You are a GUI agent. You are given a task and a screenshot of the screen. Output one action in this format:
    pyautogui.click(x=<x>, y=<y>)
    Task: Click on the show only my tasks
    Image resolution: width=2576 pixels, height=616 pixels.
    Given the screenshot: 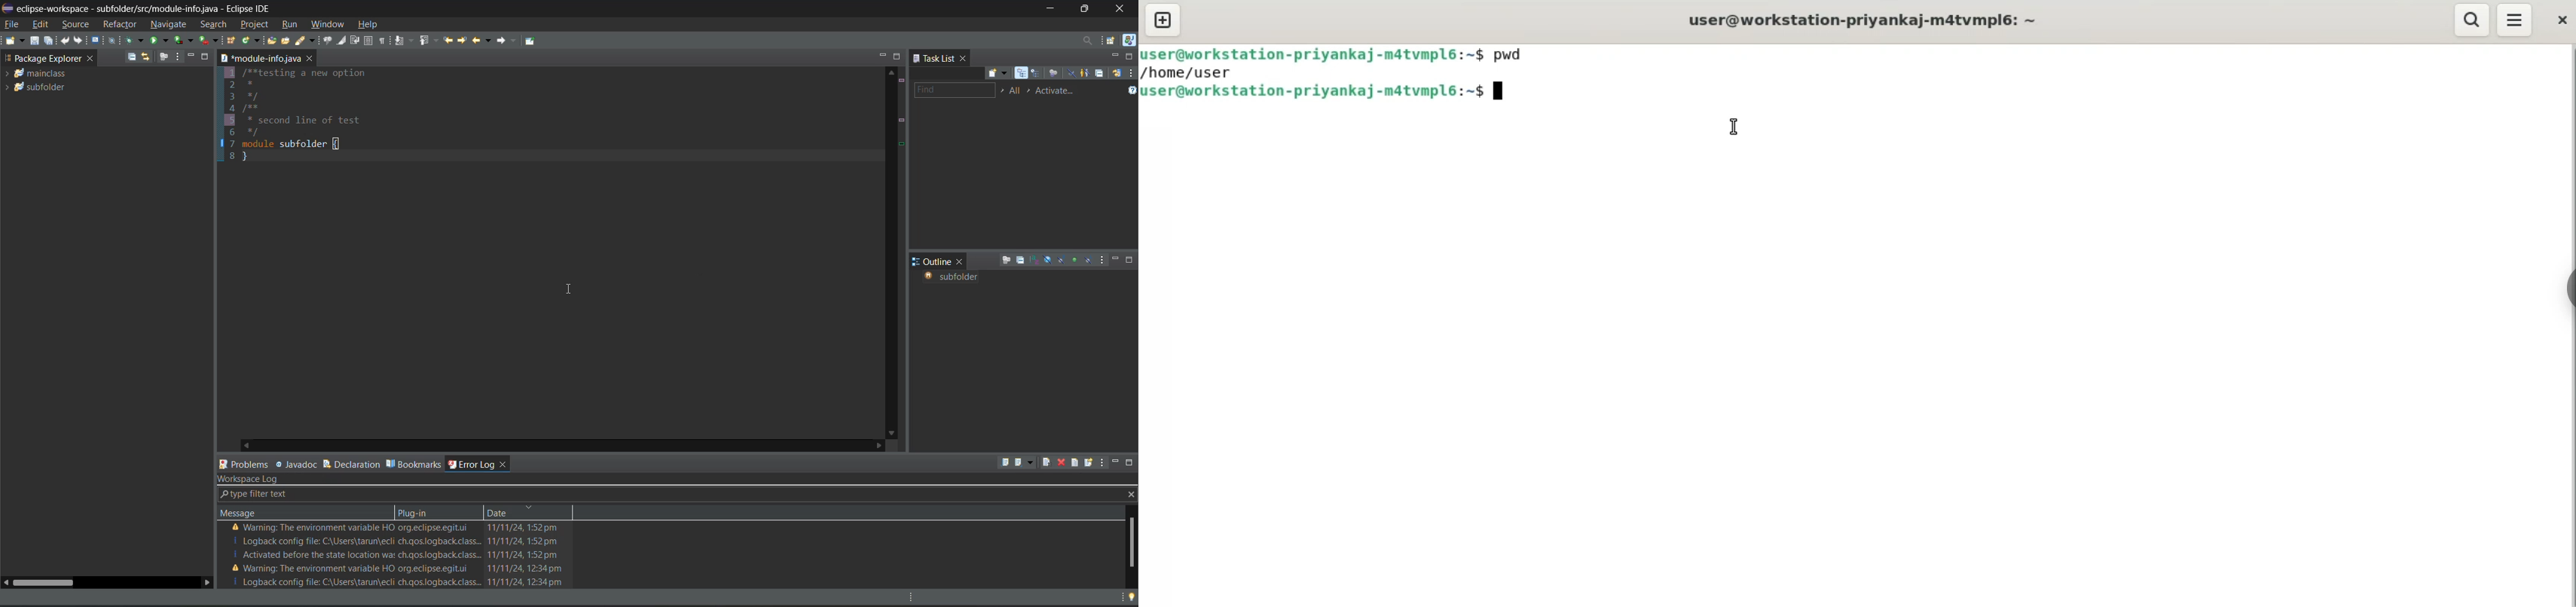 What is the action you would take?
    pyautogui.click(x=1086, y=74)
    